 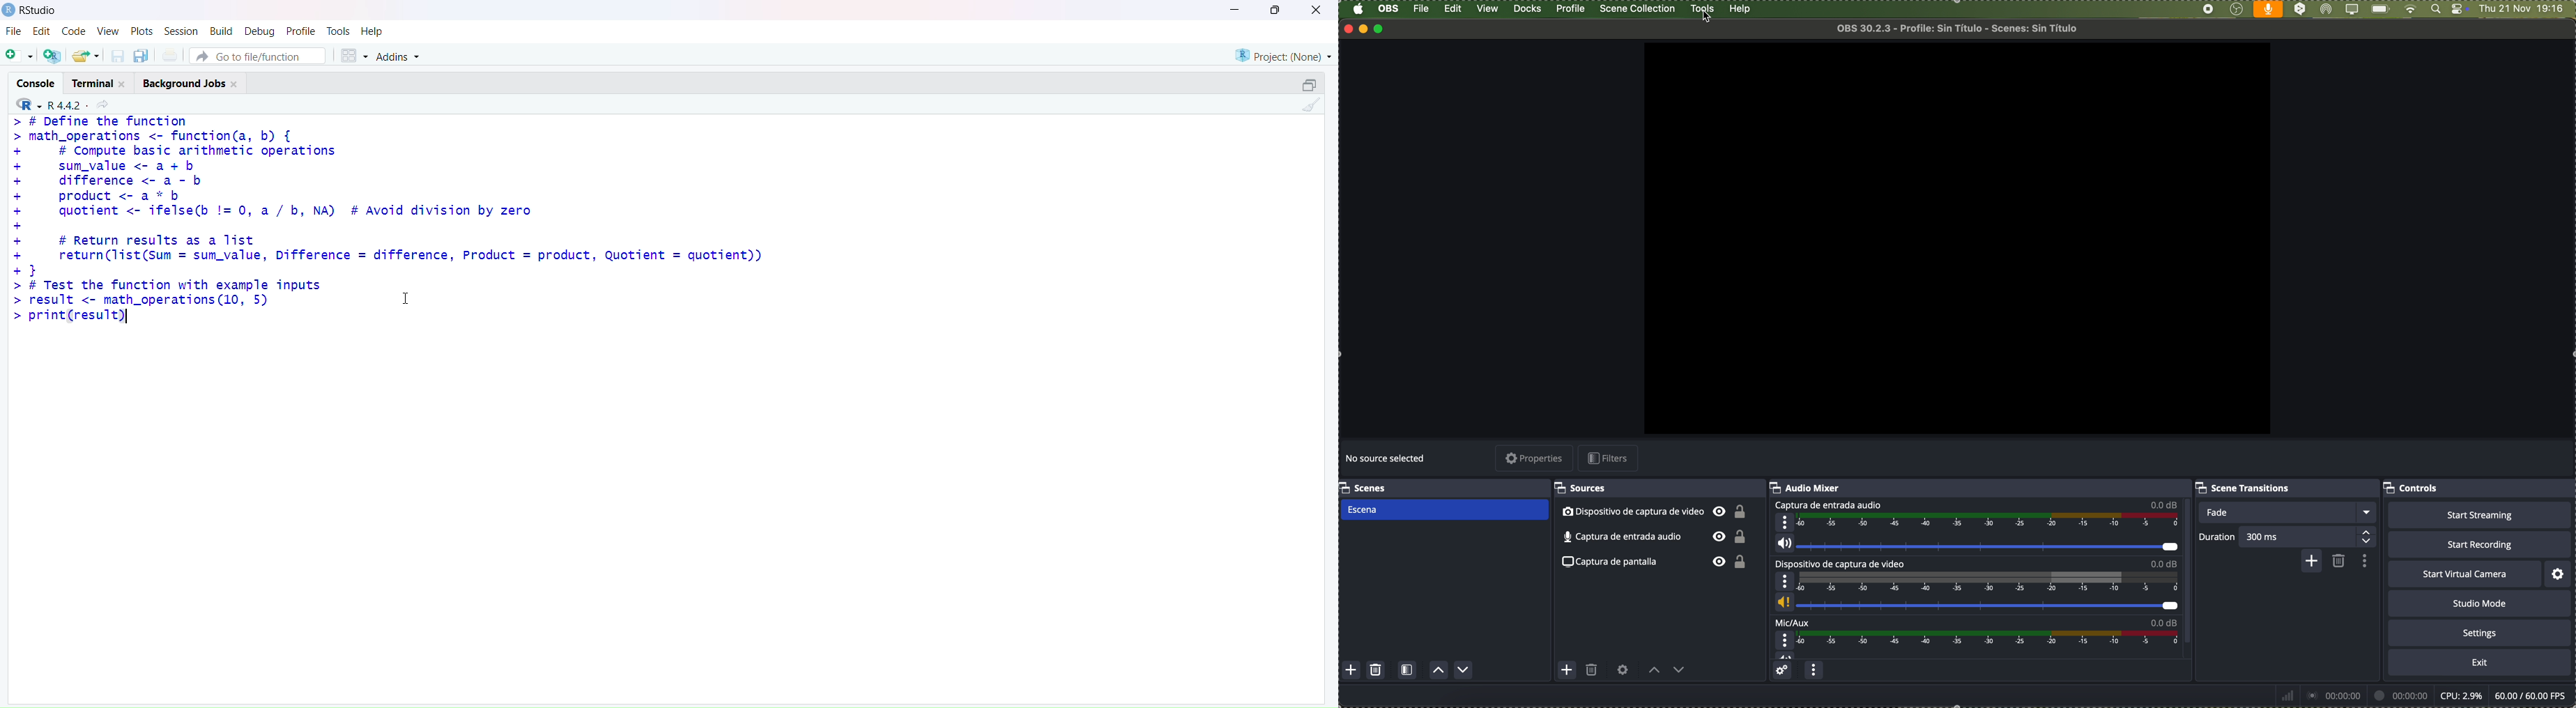 What do you see at coordinates (1314, 10) in the screenshot?
I see `Close` at bounding box center [1314, 10].